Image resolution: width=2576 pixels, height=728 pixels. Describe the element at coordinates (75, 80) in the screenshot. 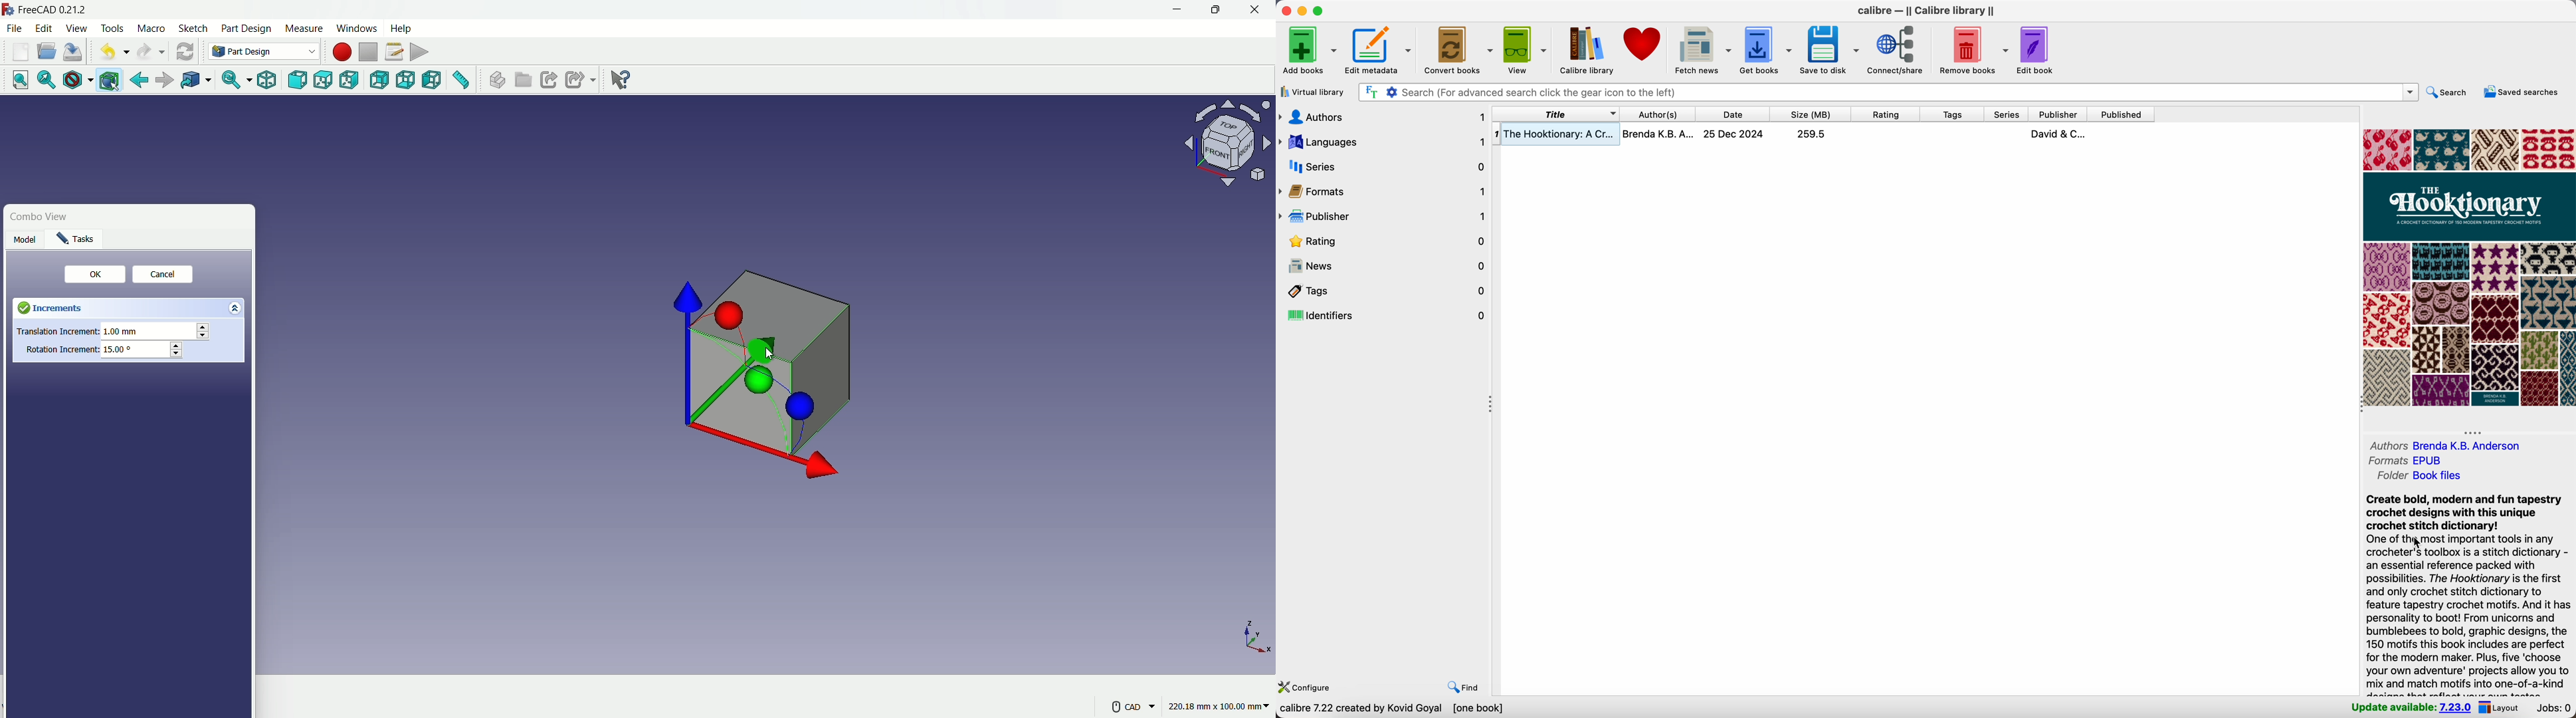

I see `draw style` at that location.